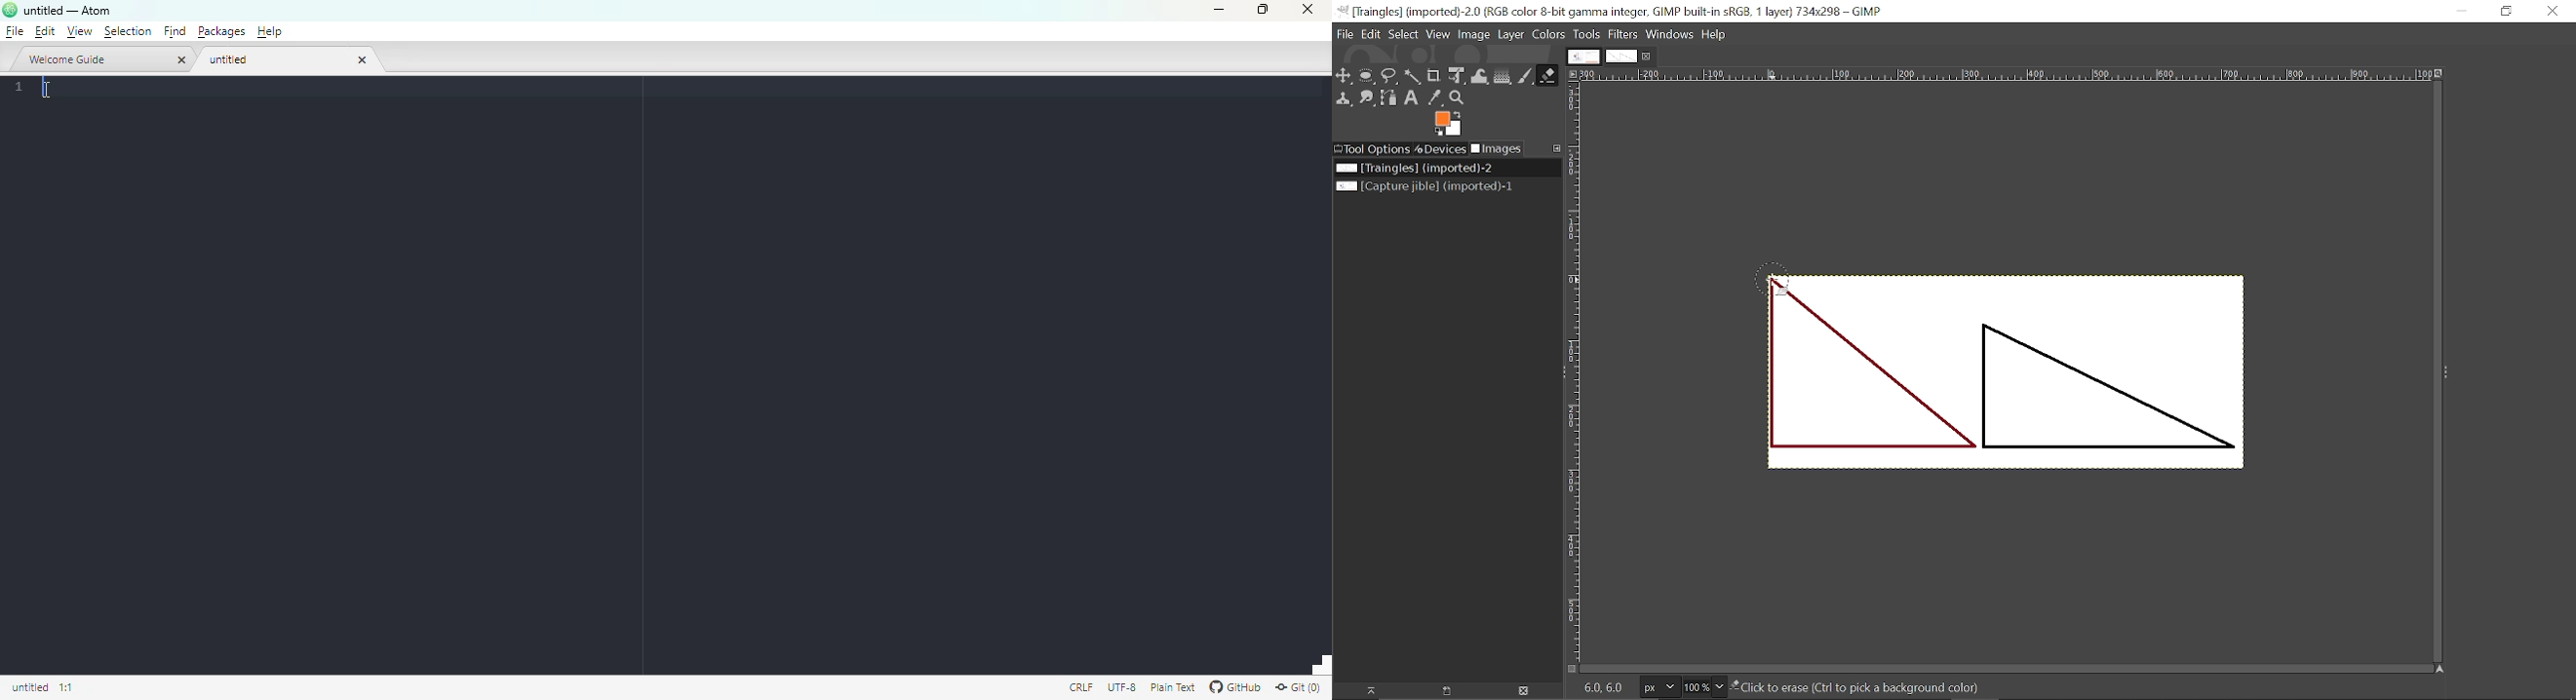  Describe the element at coordinates (2009, 76) in the screenshot. I see `Horizontal label` at that location.